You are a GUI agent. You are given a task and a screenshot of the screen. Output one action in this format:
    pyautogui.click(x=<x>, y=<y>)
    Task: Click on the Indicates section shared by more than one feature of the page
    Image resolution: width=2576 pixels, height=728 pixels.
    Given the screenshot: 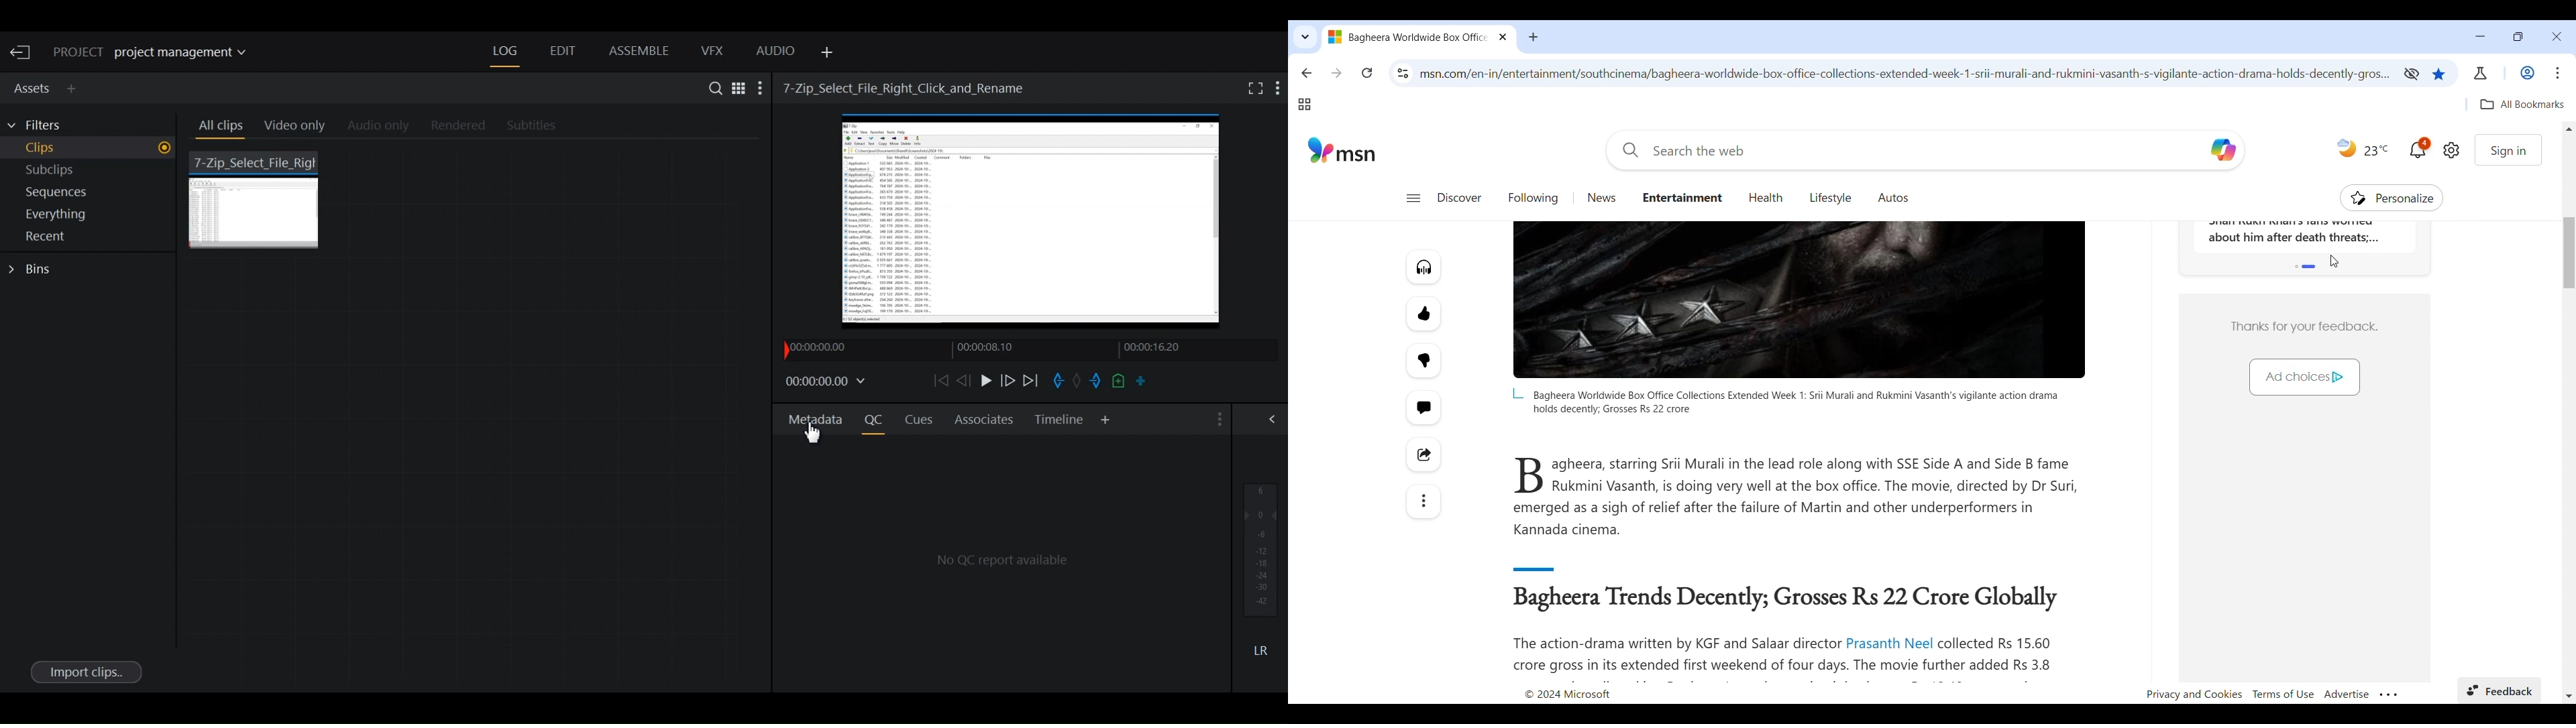 What is the action you would take?
    pyautogui.click(x=2306, y=266)
    